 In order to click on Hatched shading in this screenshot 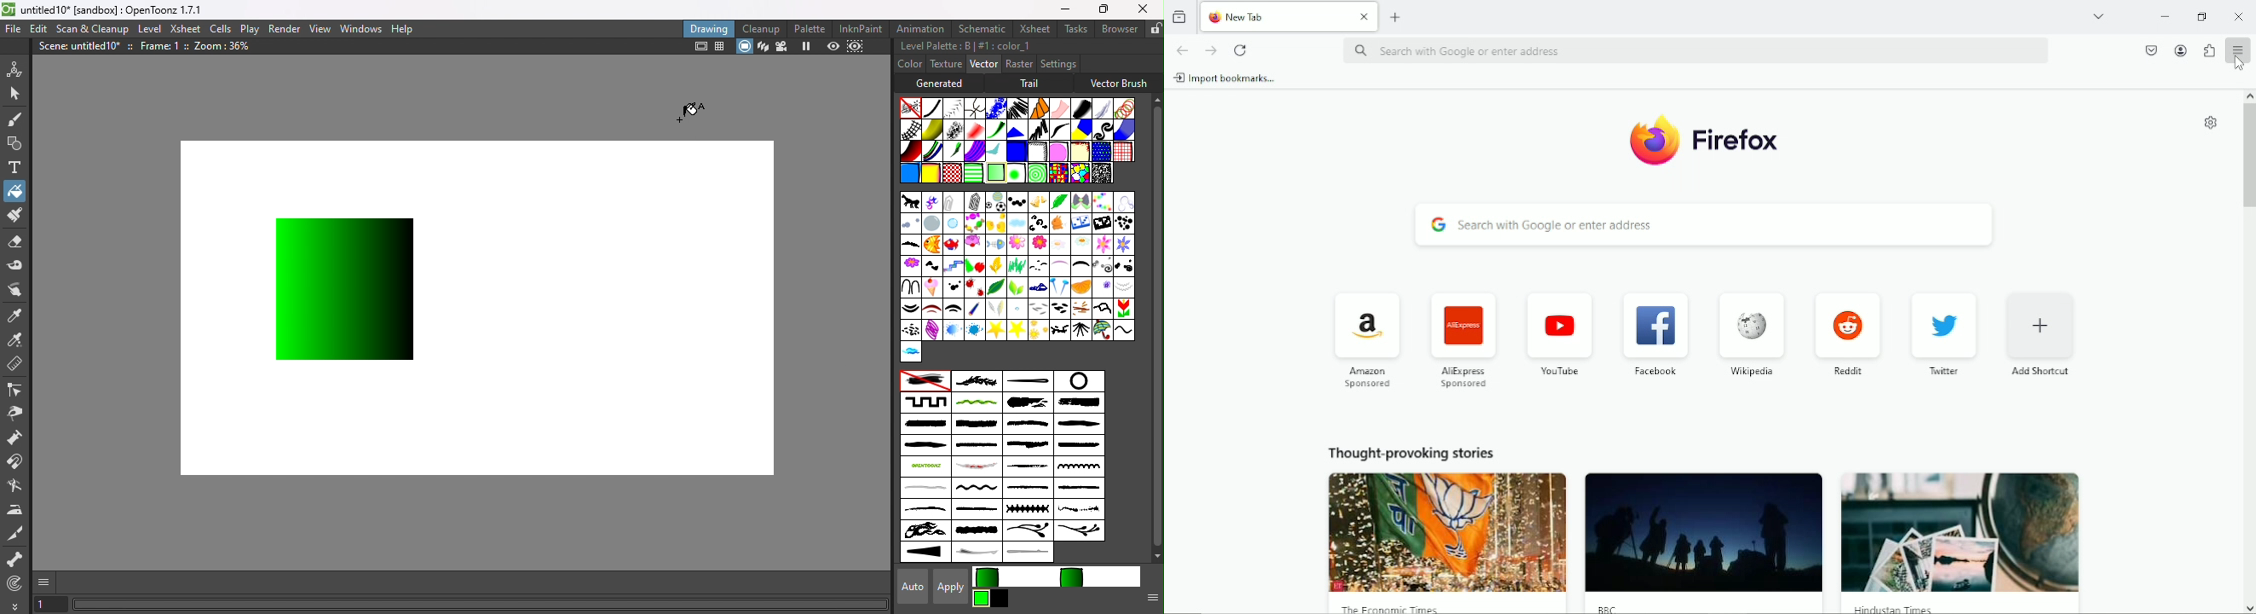, I will do `click(1037, 152)`.